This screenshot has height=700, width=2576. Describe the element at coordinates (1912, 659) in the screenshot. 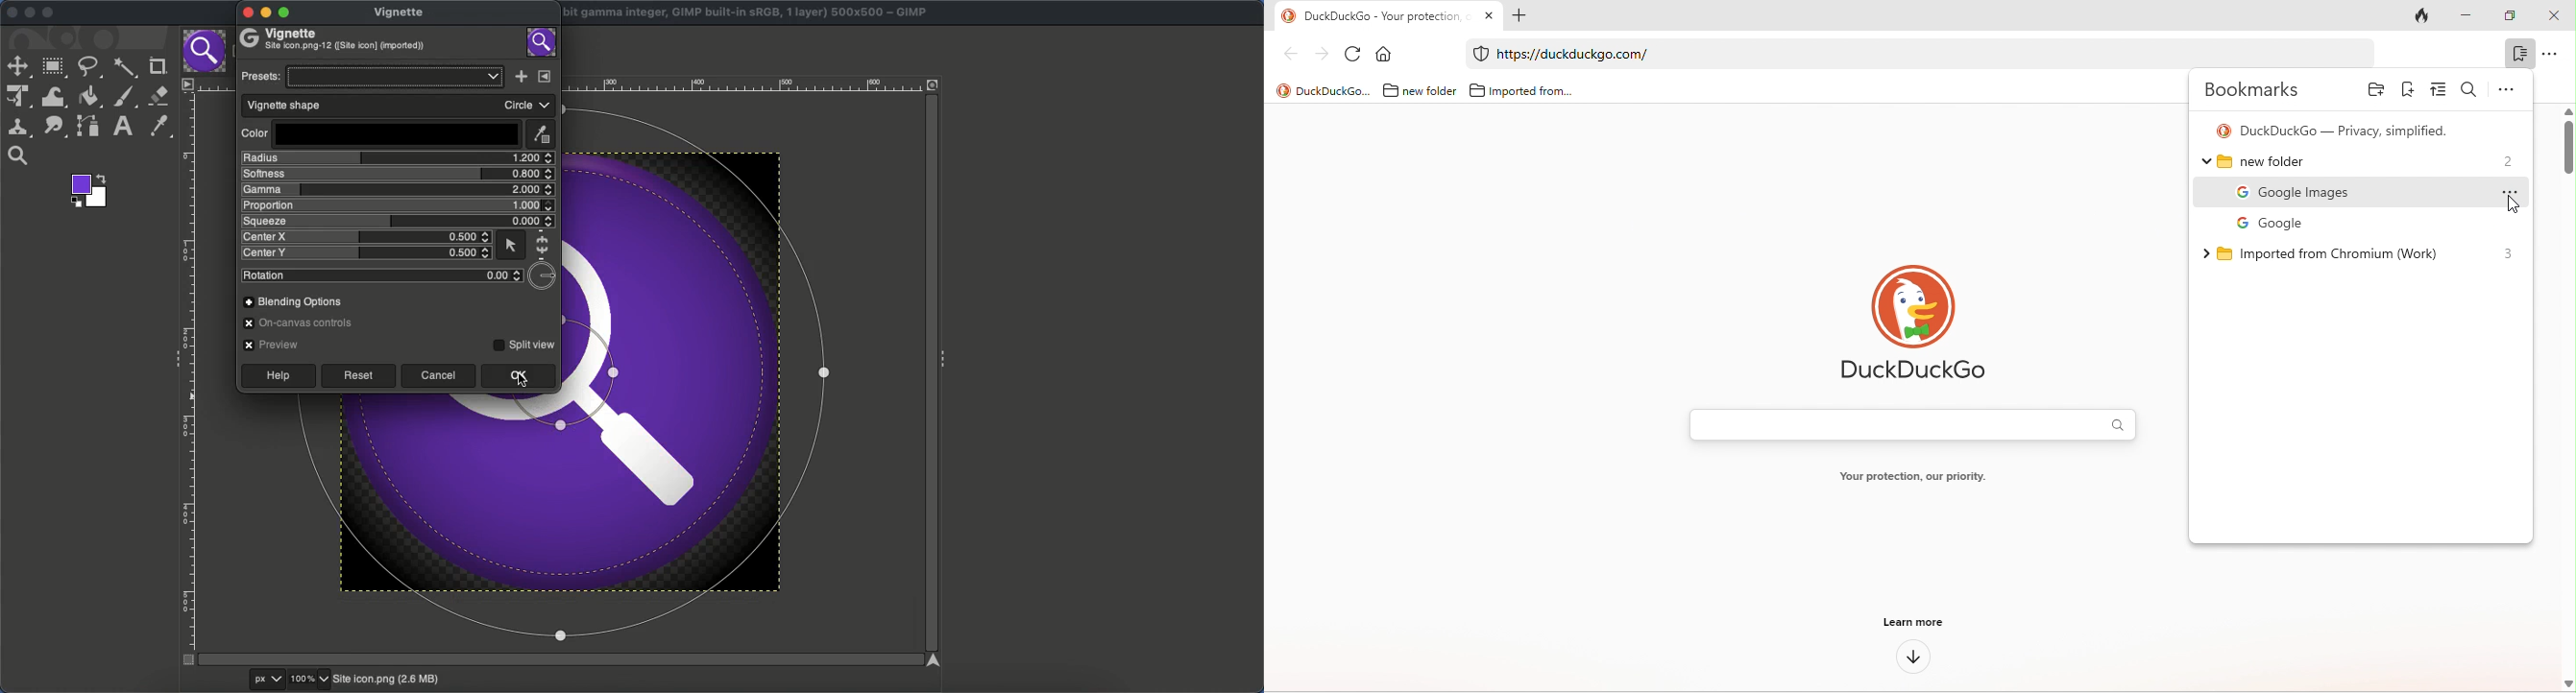

I see `down arrow` at that location.